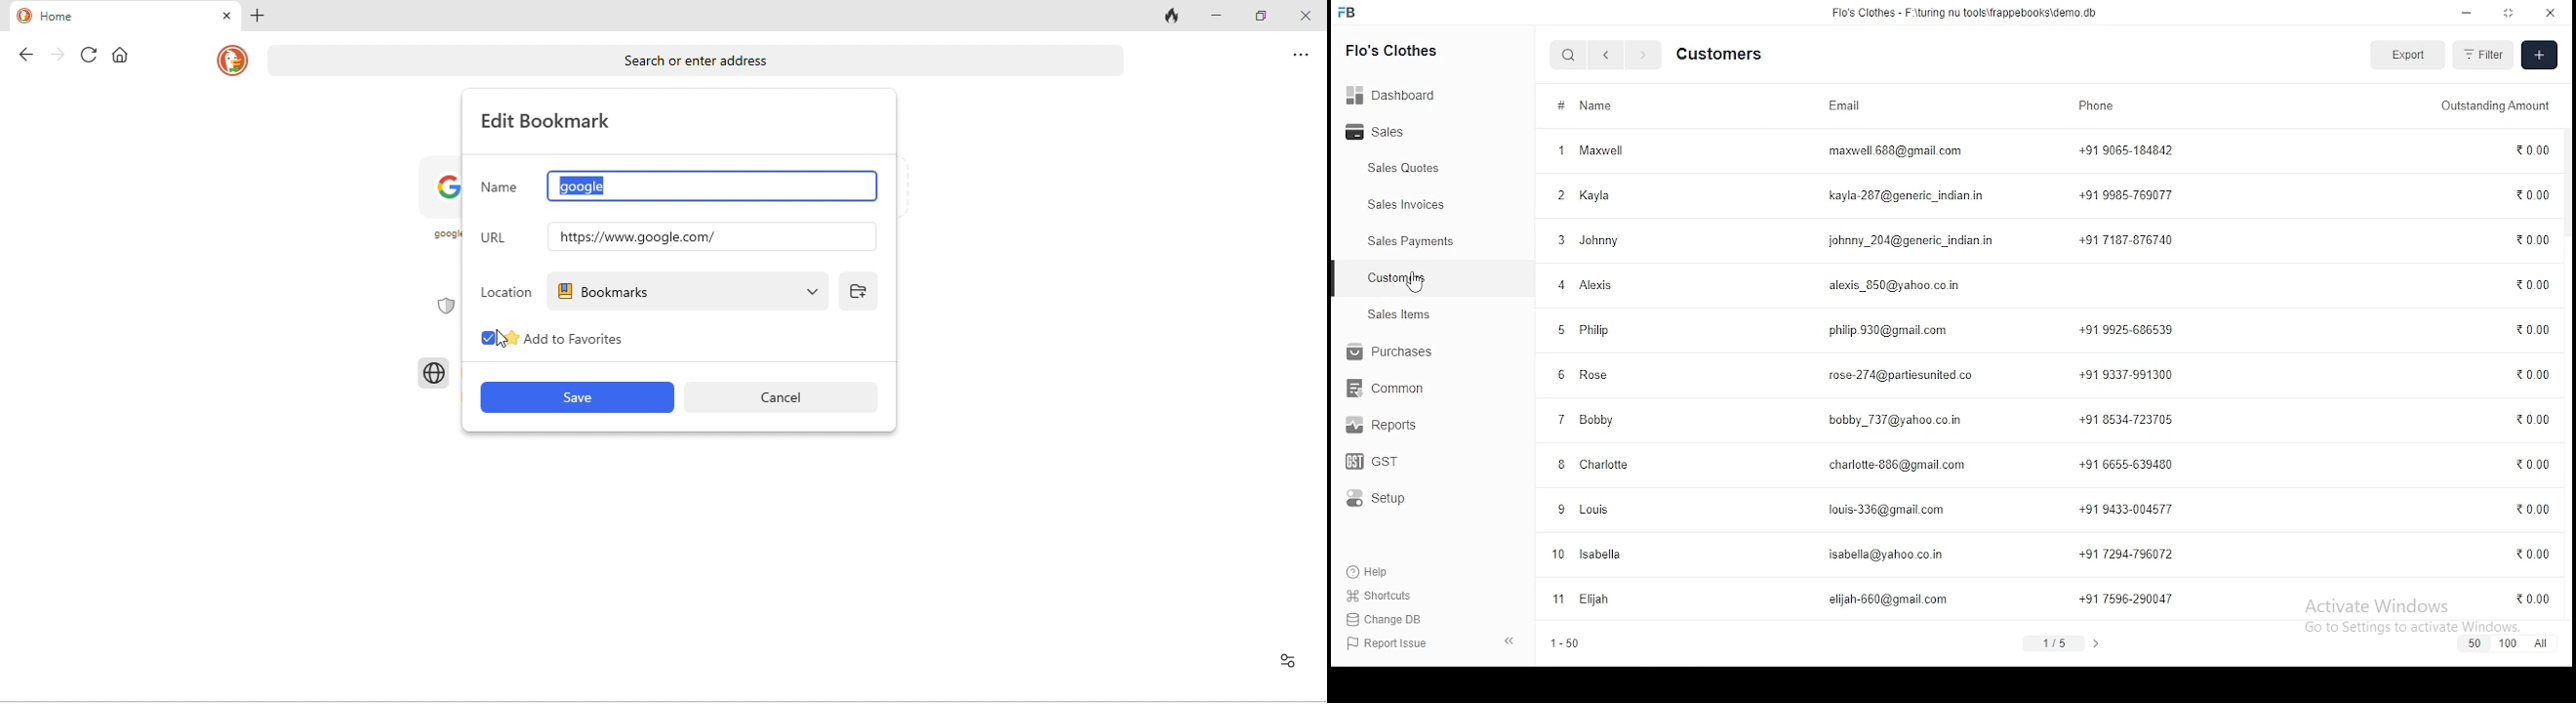 This screenshot has height=728, width=2576. What do you see at coordinates (552, 121) in the screenshot?
I see `edit bookmark` at bounding box center [552, 121].